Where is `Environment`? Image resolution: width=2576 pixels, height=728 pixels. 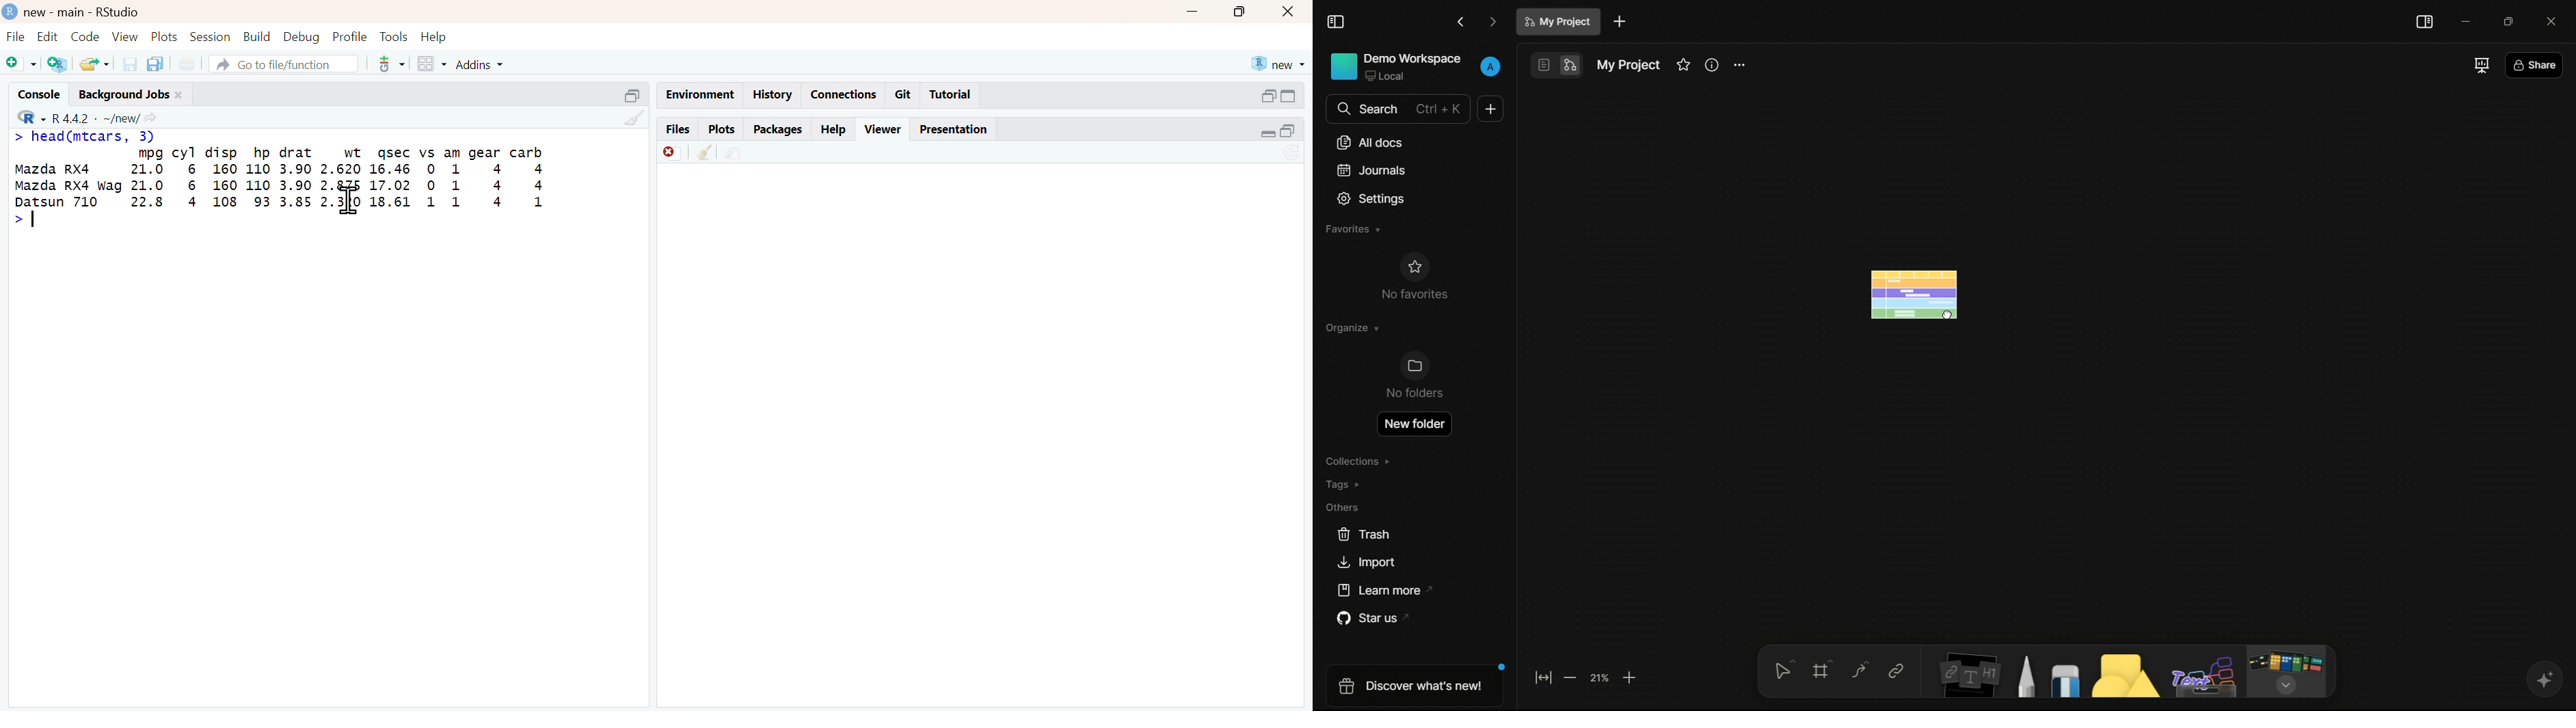 Environment is located at coordinates (699, 94).